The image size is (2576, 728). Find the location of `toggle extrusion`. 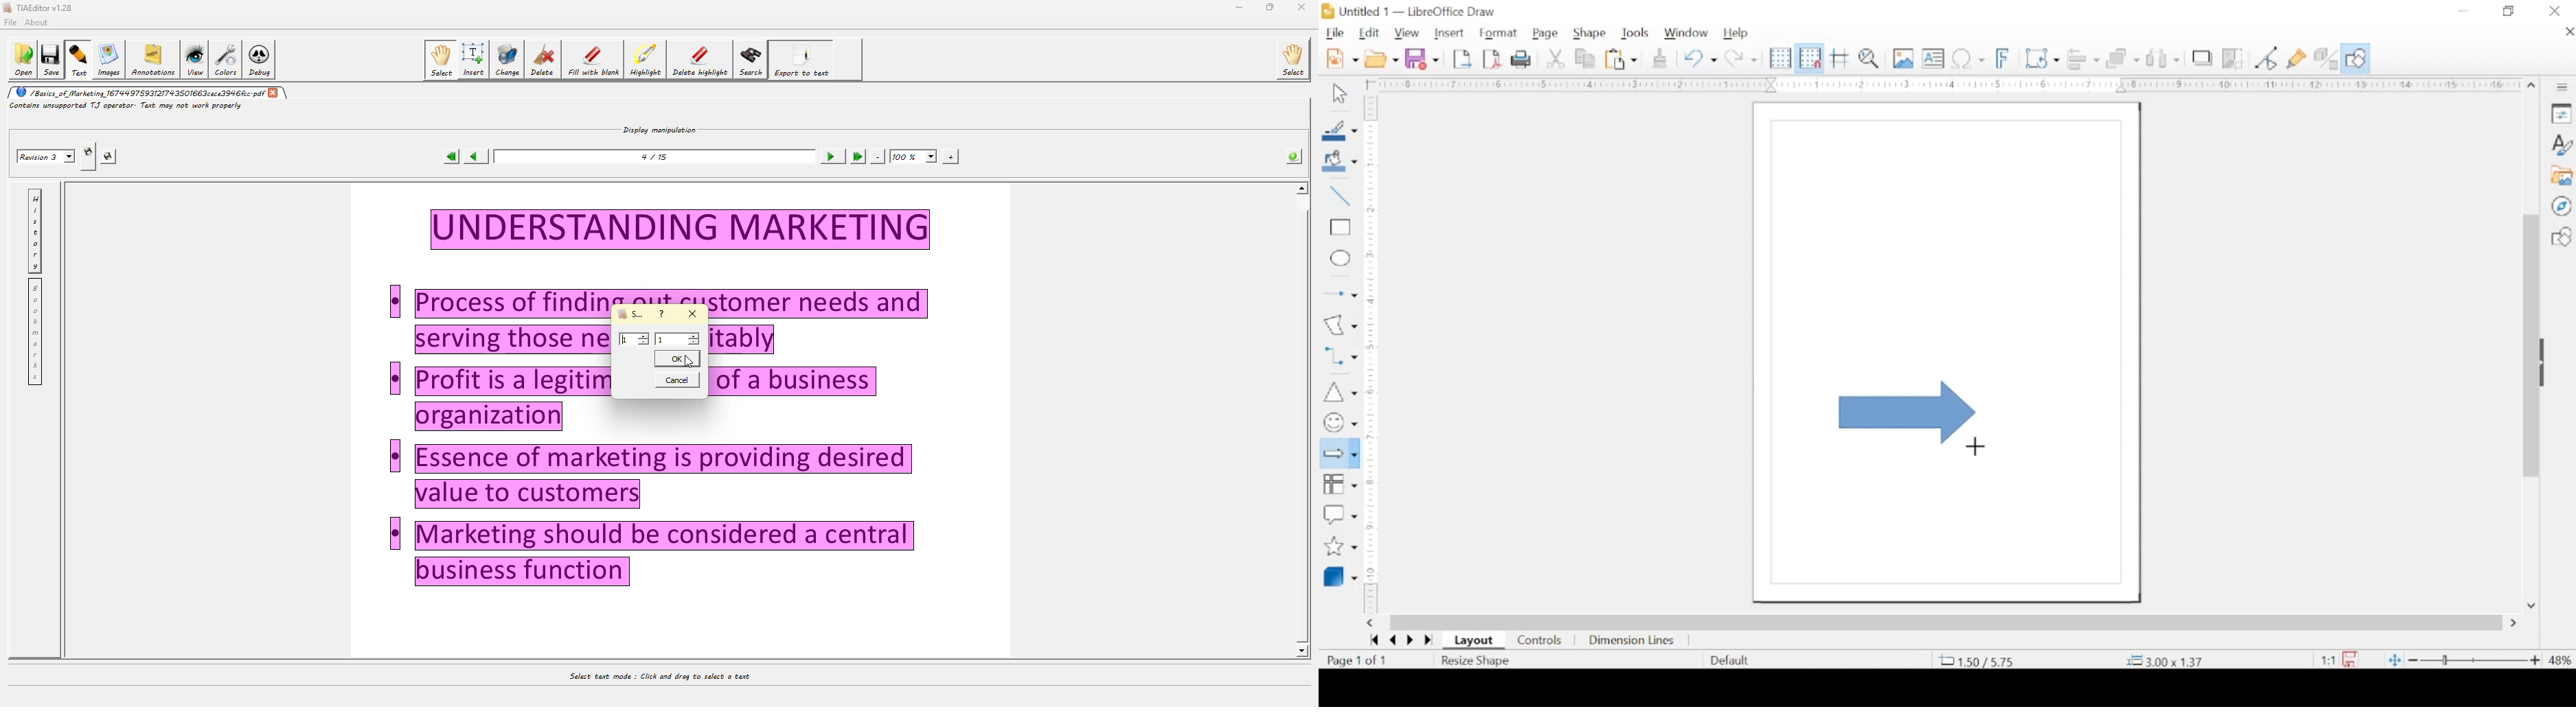

toggle extrusion is located at coordinates (2326, 58).